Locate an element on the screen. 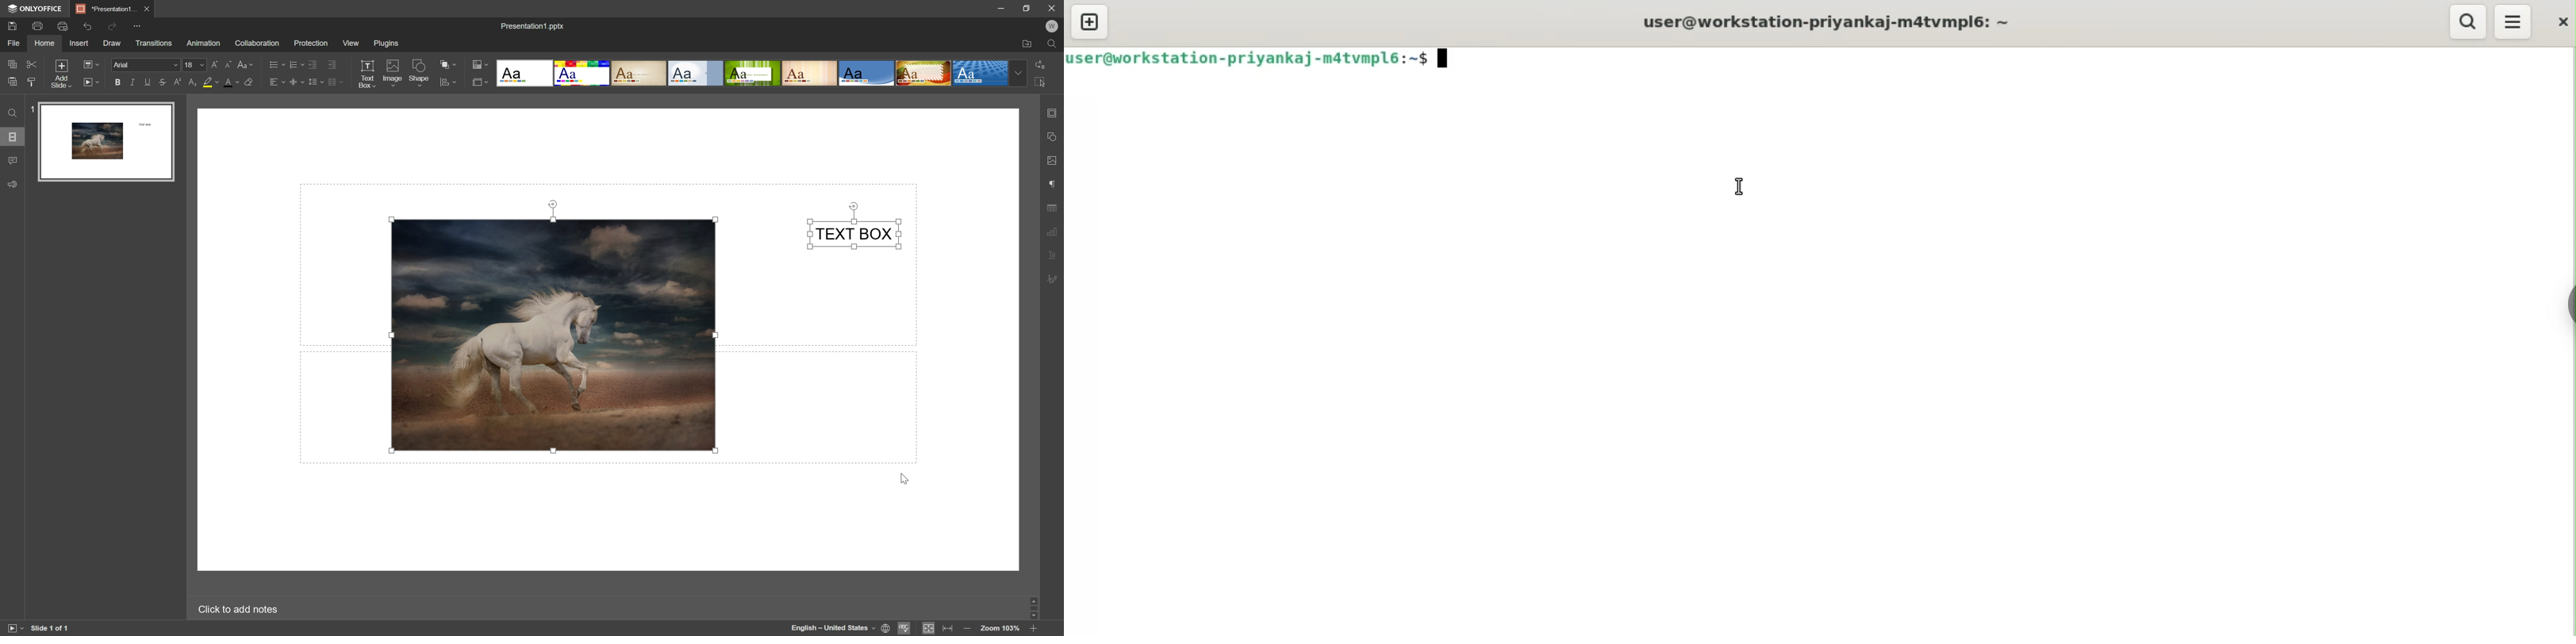  strikethrough is located at coordinates (163, 82).